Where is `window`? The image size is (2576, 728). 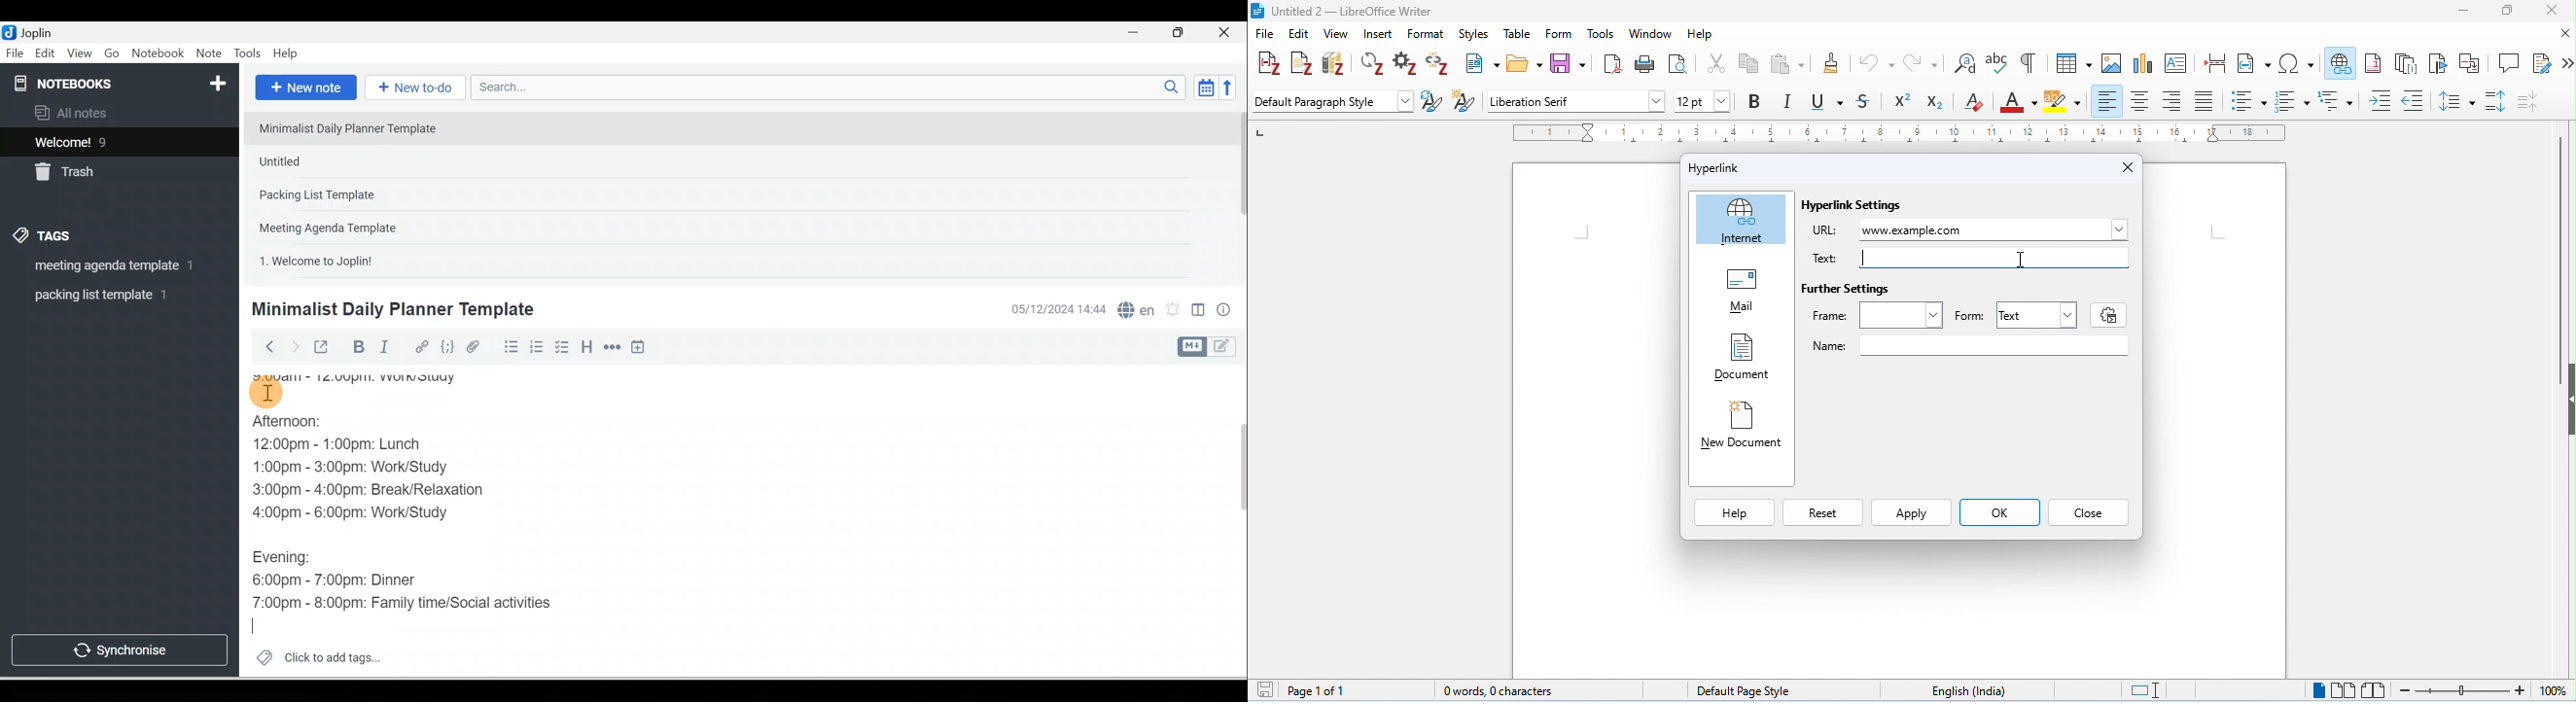 window is located at coordinates (1650, 34).